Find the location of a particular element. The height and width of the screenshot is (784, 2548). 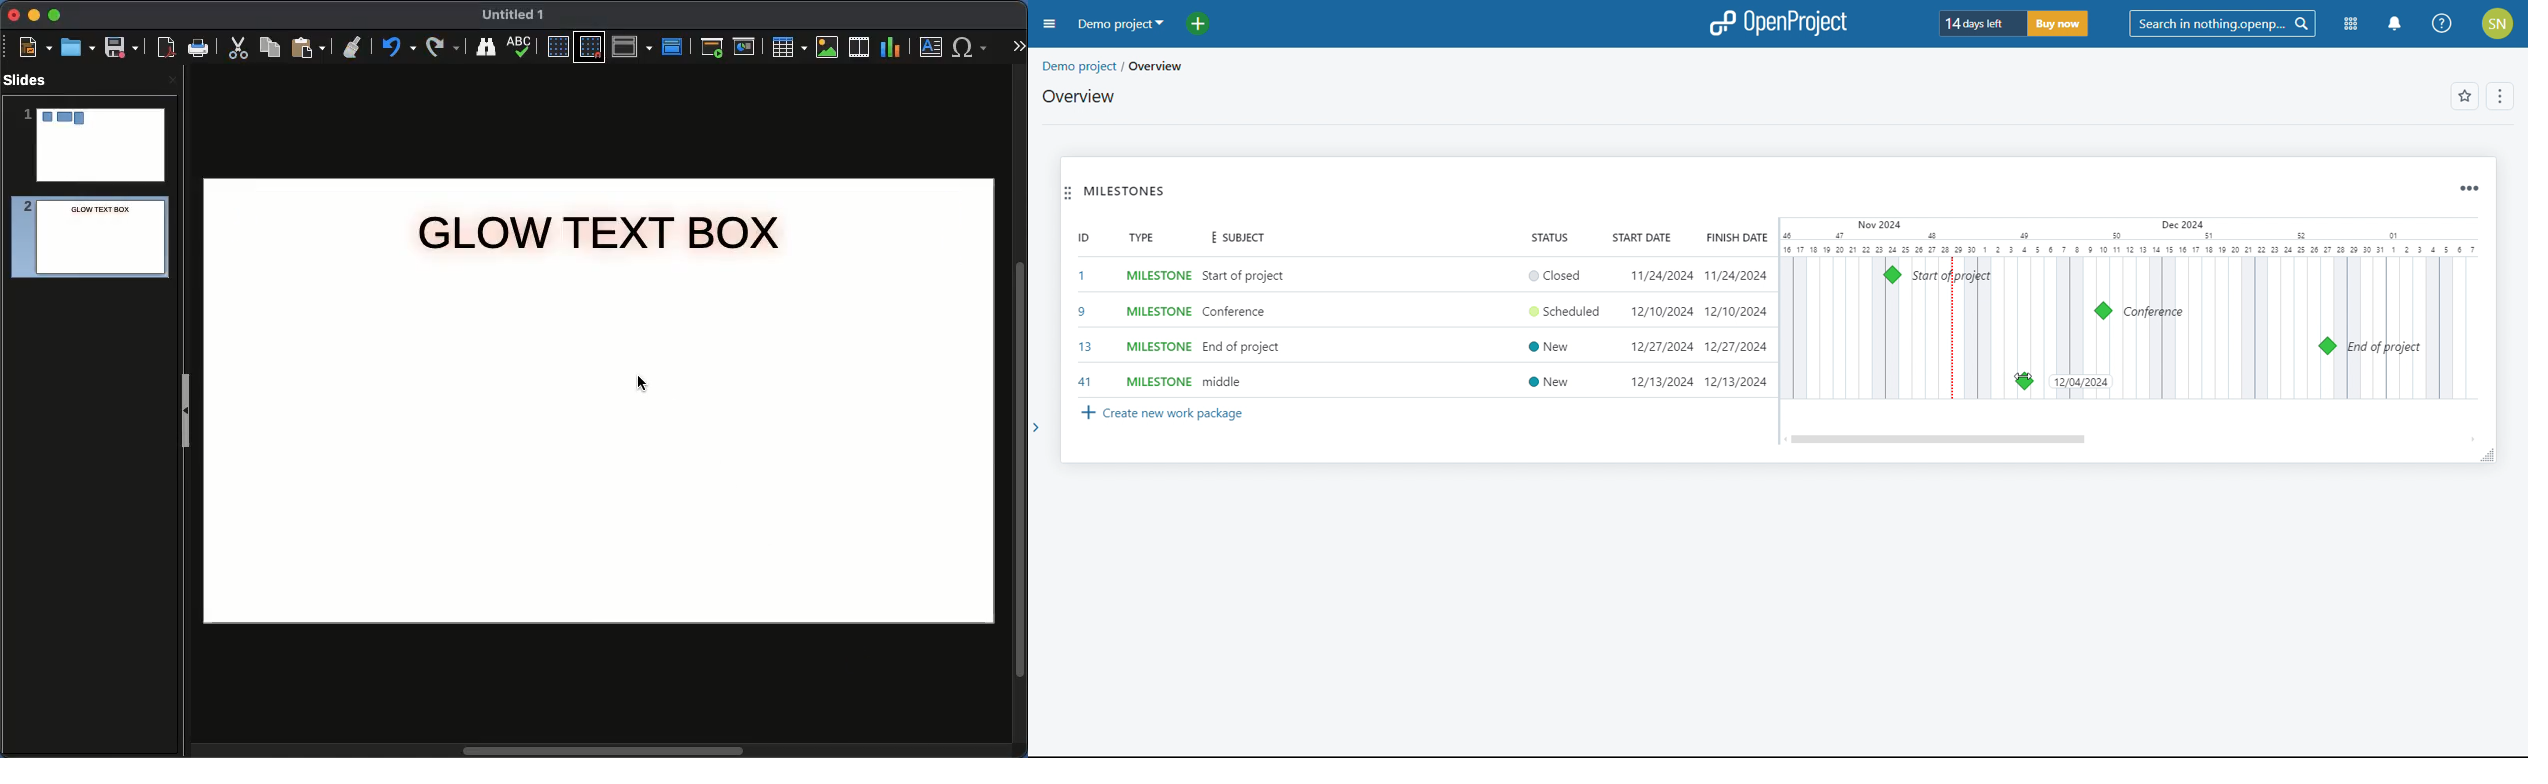

add to favorites is located at coordinates (2465, 96).